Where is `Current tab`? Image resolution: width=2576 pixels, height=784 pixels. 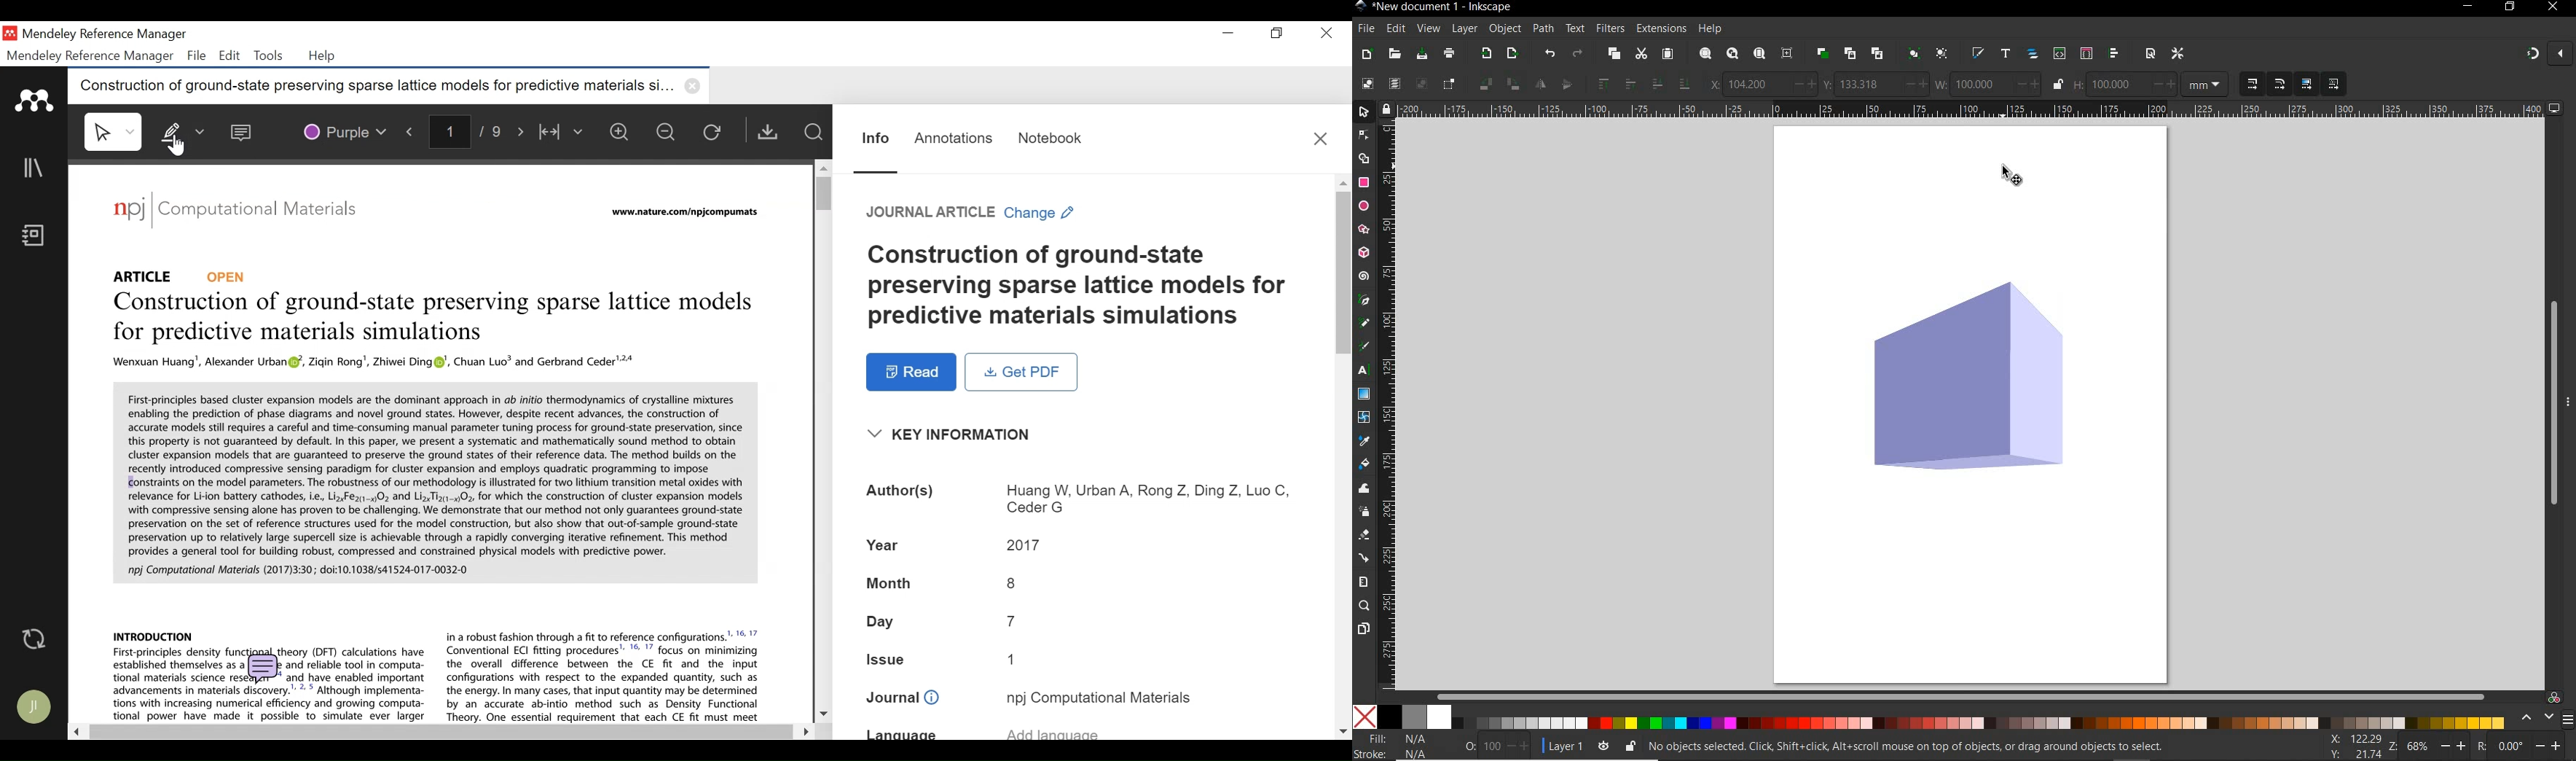 Current tab is located at coordinates (366, 85).